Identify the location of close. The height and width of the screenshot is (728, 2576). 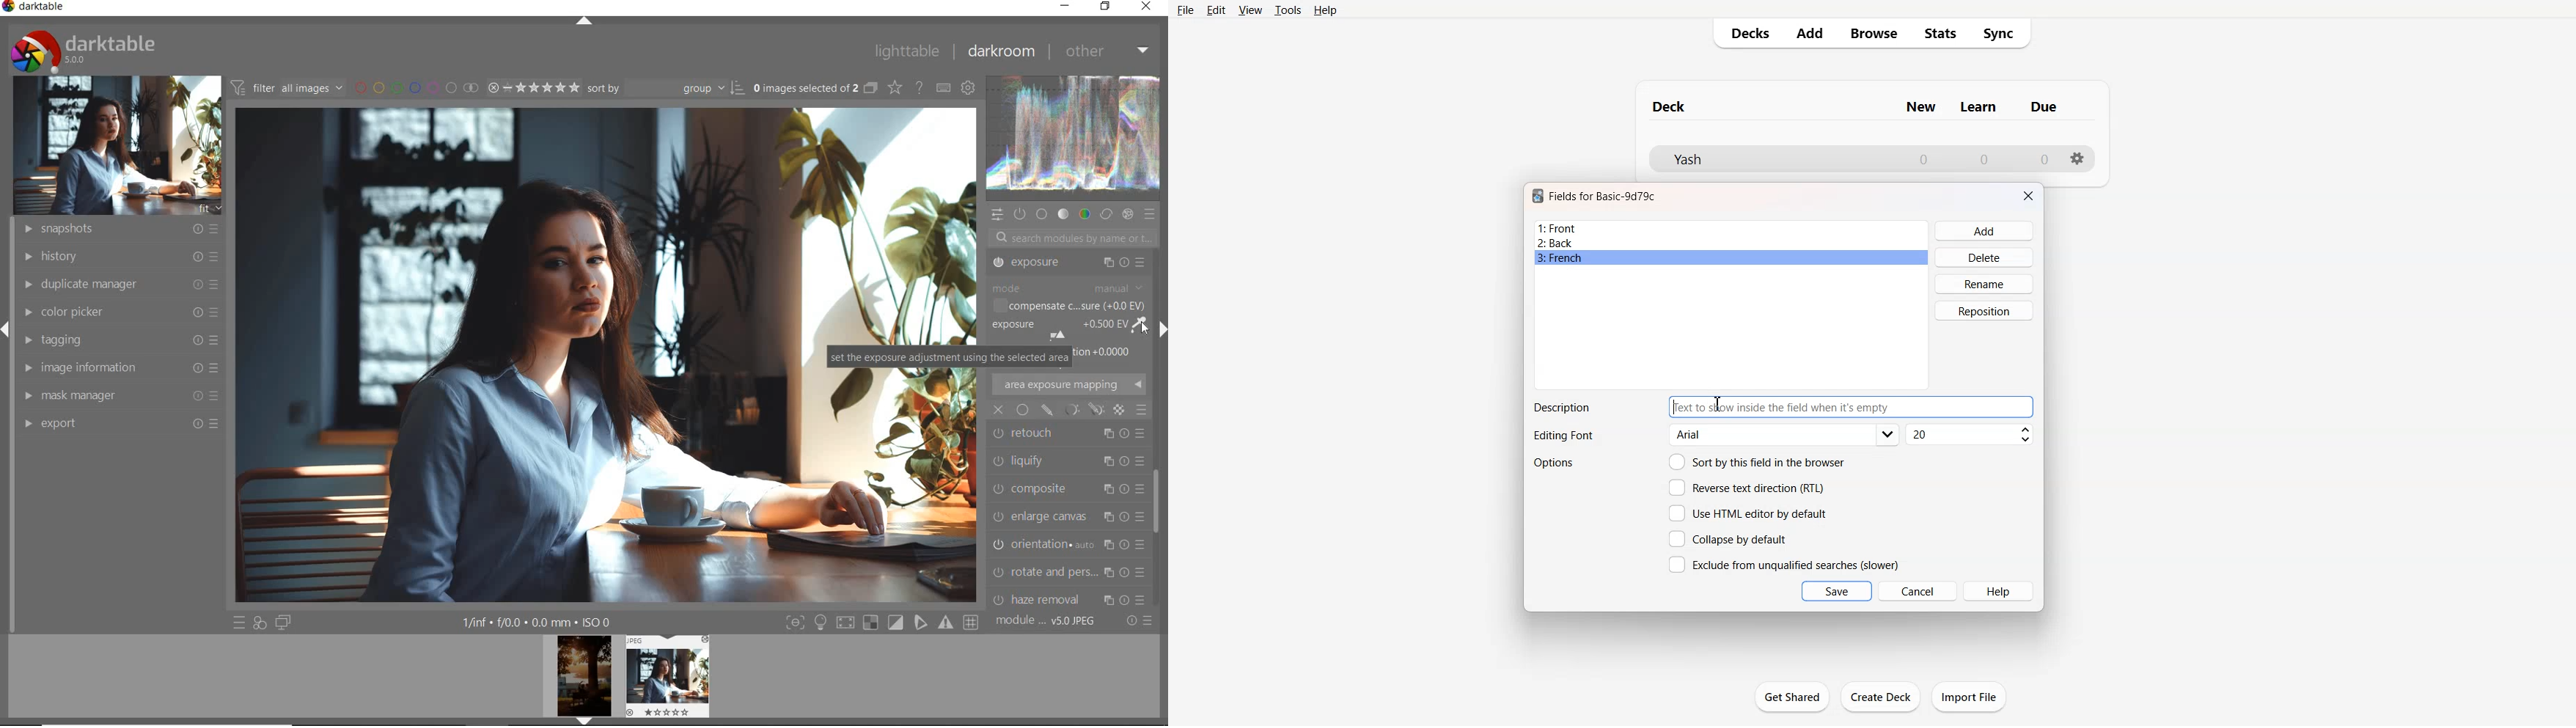
(999, 410).